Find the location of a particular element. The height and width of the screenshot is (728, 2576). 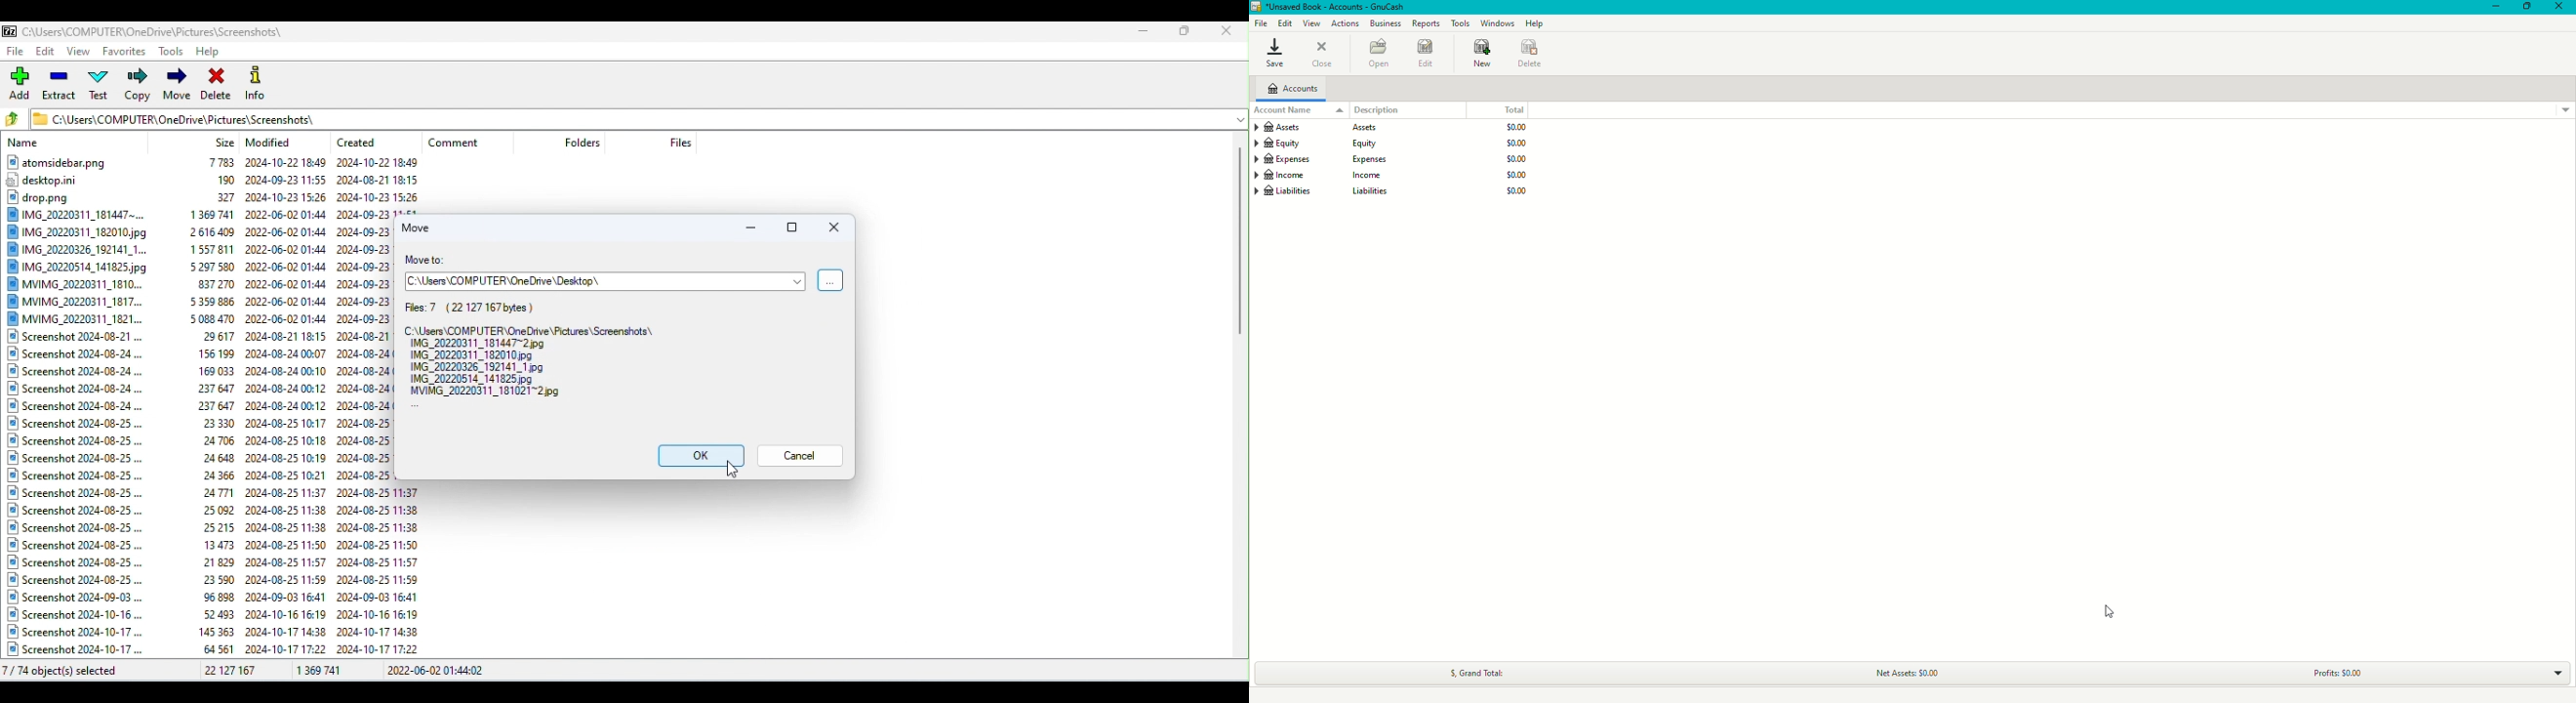

Restore is located at coordinates (2527, 7).